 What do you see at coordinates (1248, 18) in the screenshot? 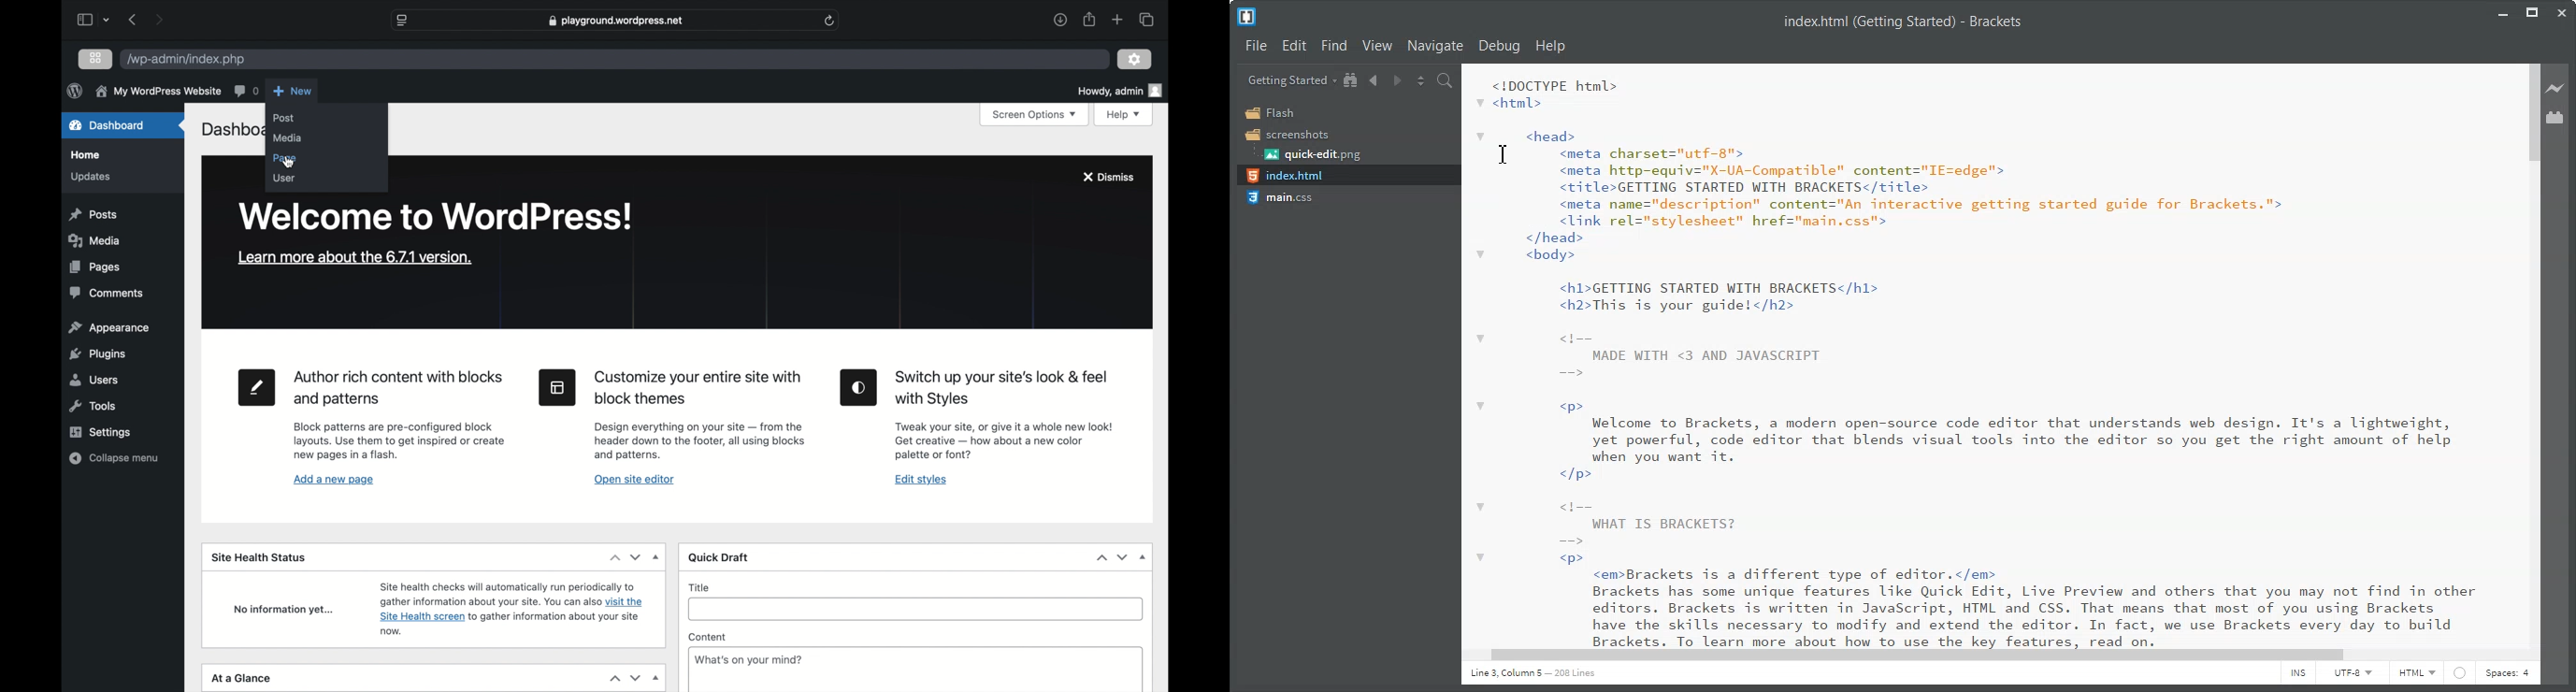
I see `Logo` at bounding box center [1248, 18].